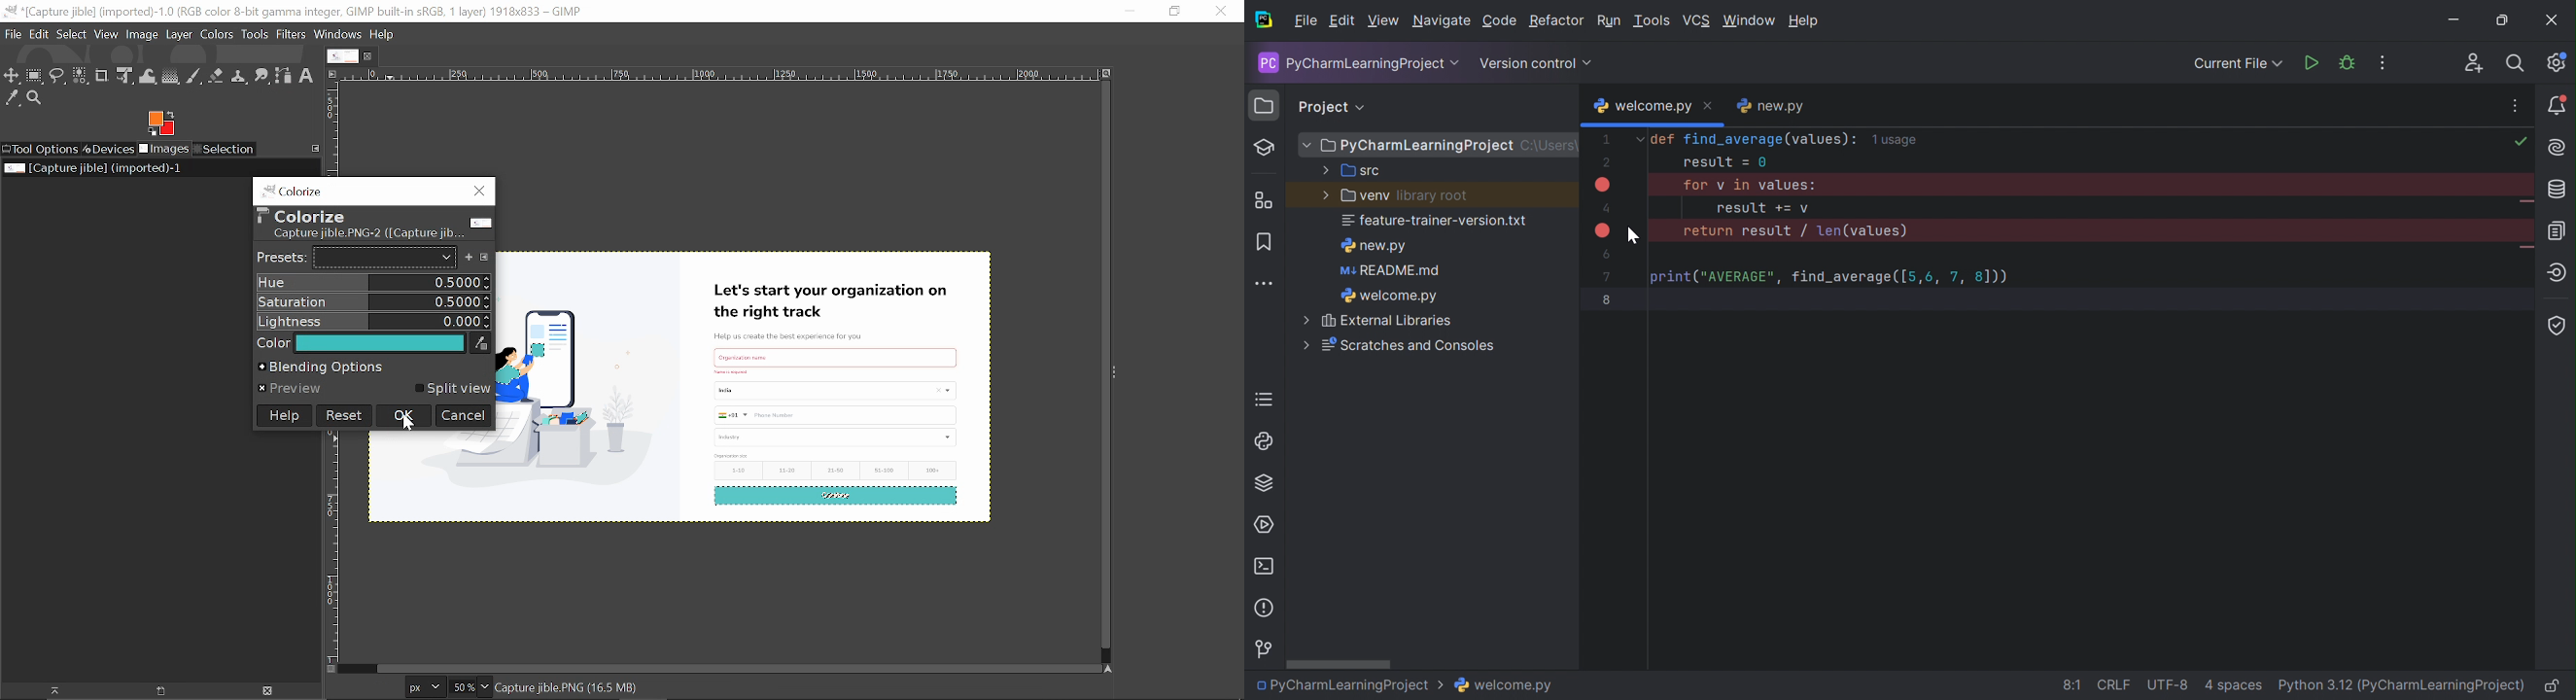 Image resolution: width=2576 pixels, height=700 pixels. What do you see at coordinates (1830, 276) in the screenshot?
I see `print("AVERAGE", find_average([5,6,7,8]))` at bounding box center [1830, 276].